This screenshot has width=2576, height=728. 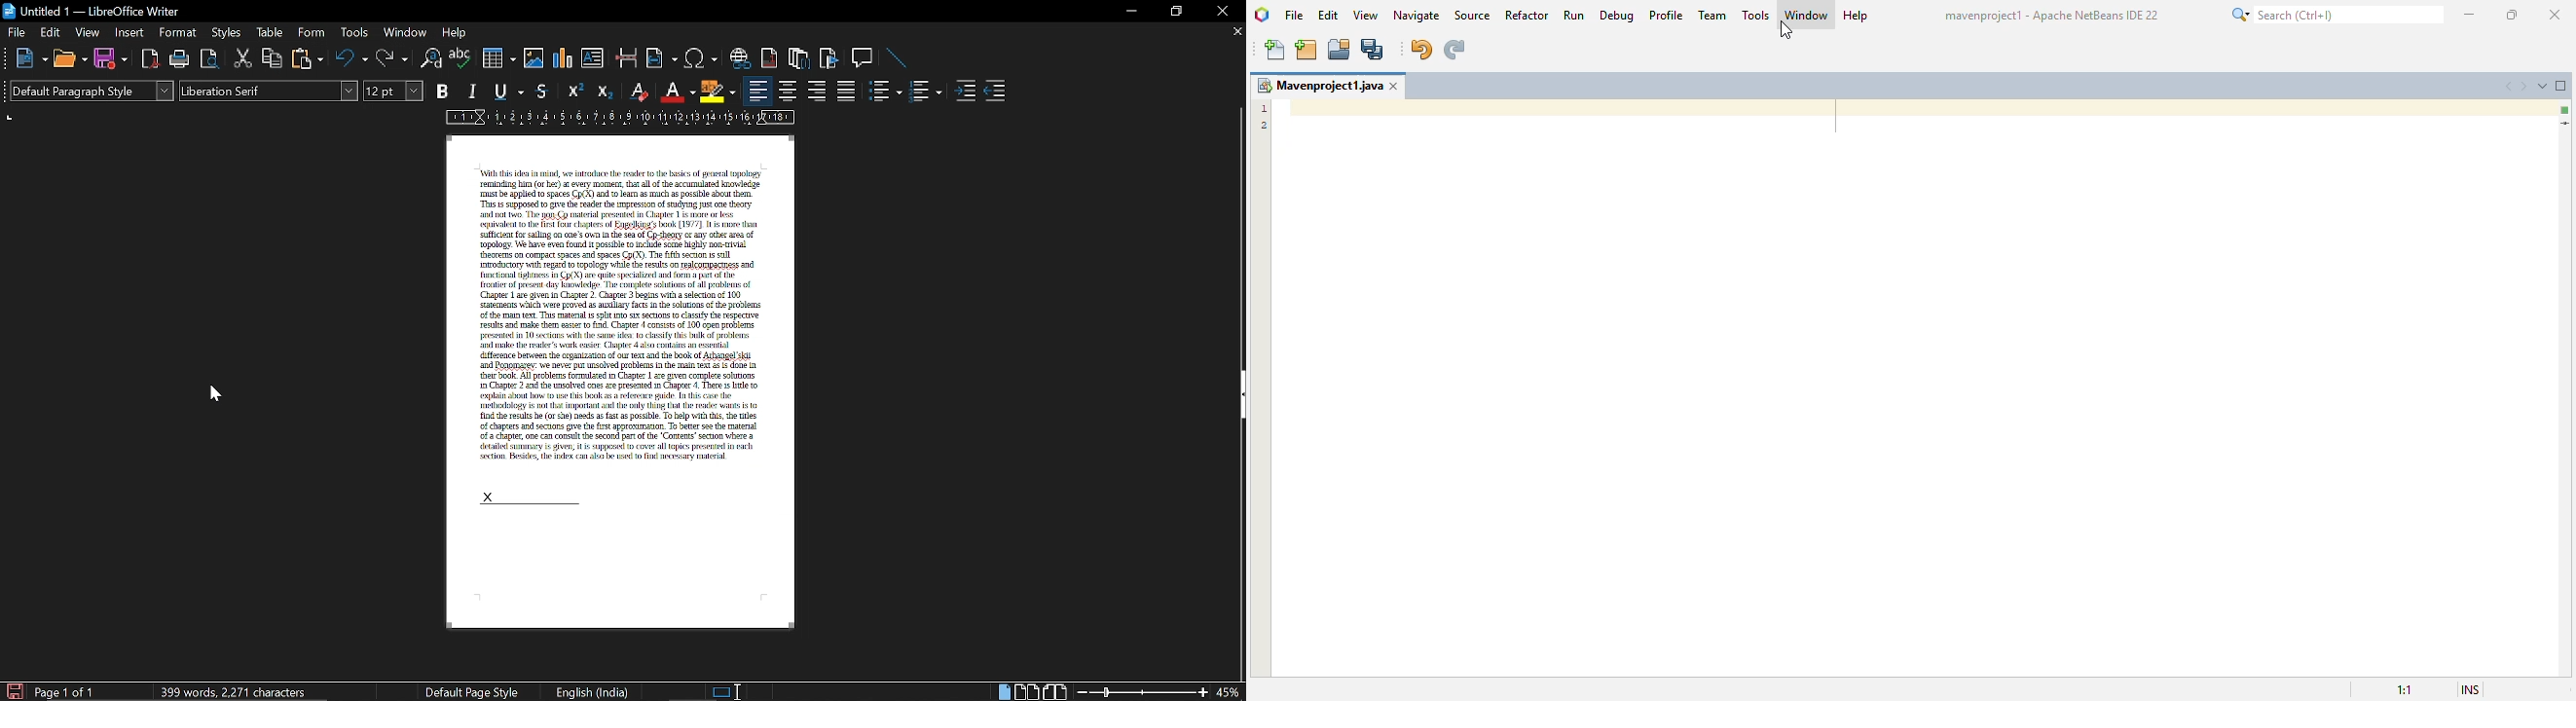 What do you see at coordinates (768, 58) in the screenshot?
I see `insert endnote` at bounding box center [768, 58].